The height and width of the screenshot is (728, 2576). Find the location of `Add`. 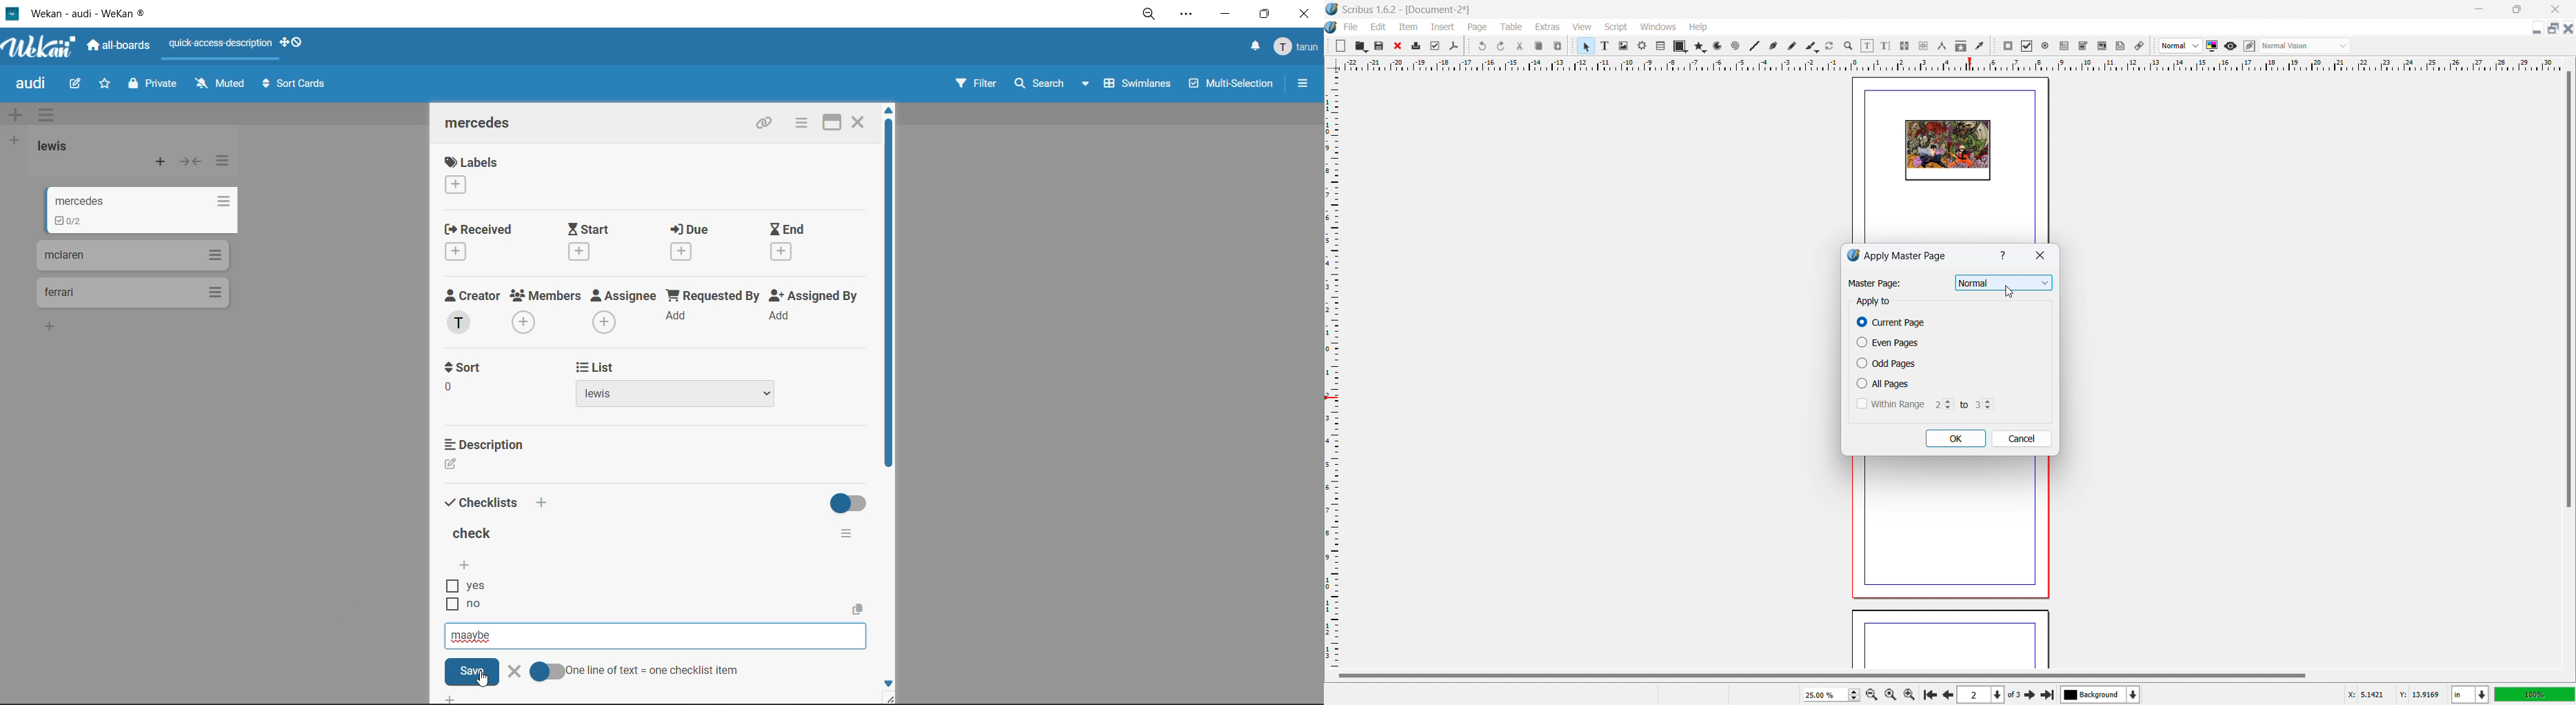

Add is located at coordinates (678, 316).